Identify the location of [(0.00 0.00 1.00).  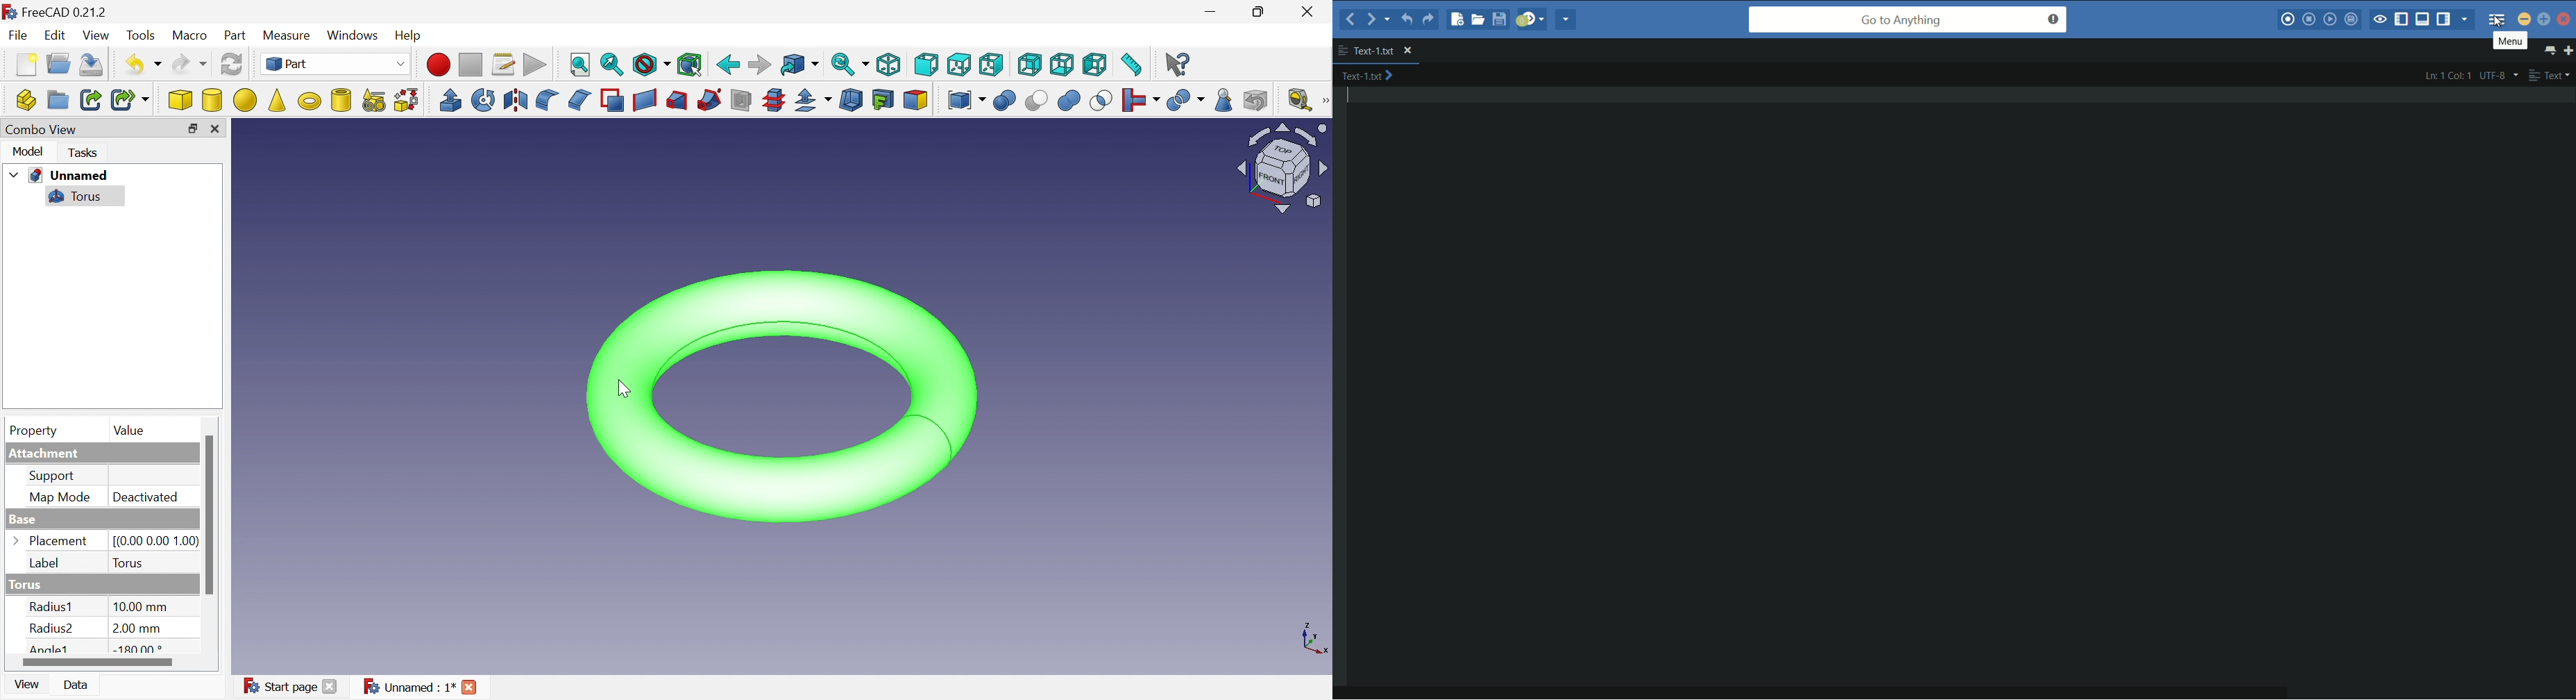
(153, 539).